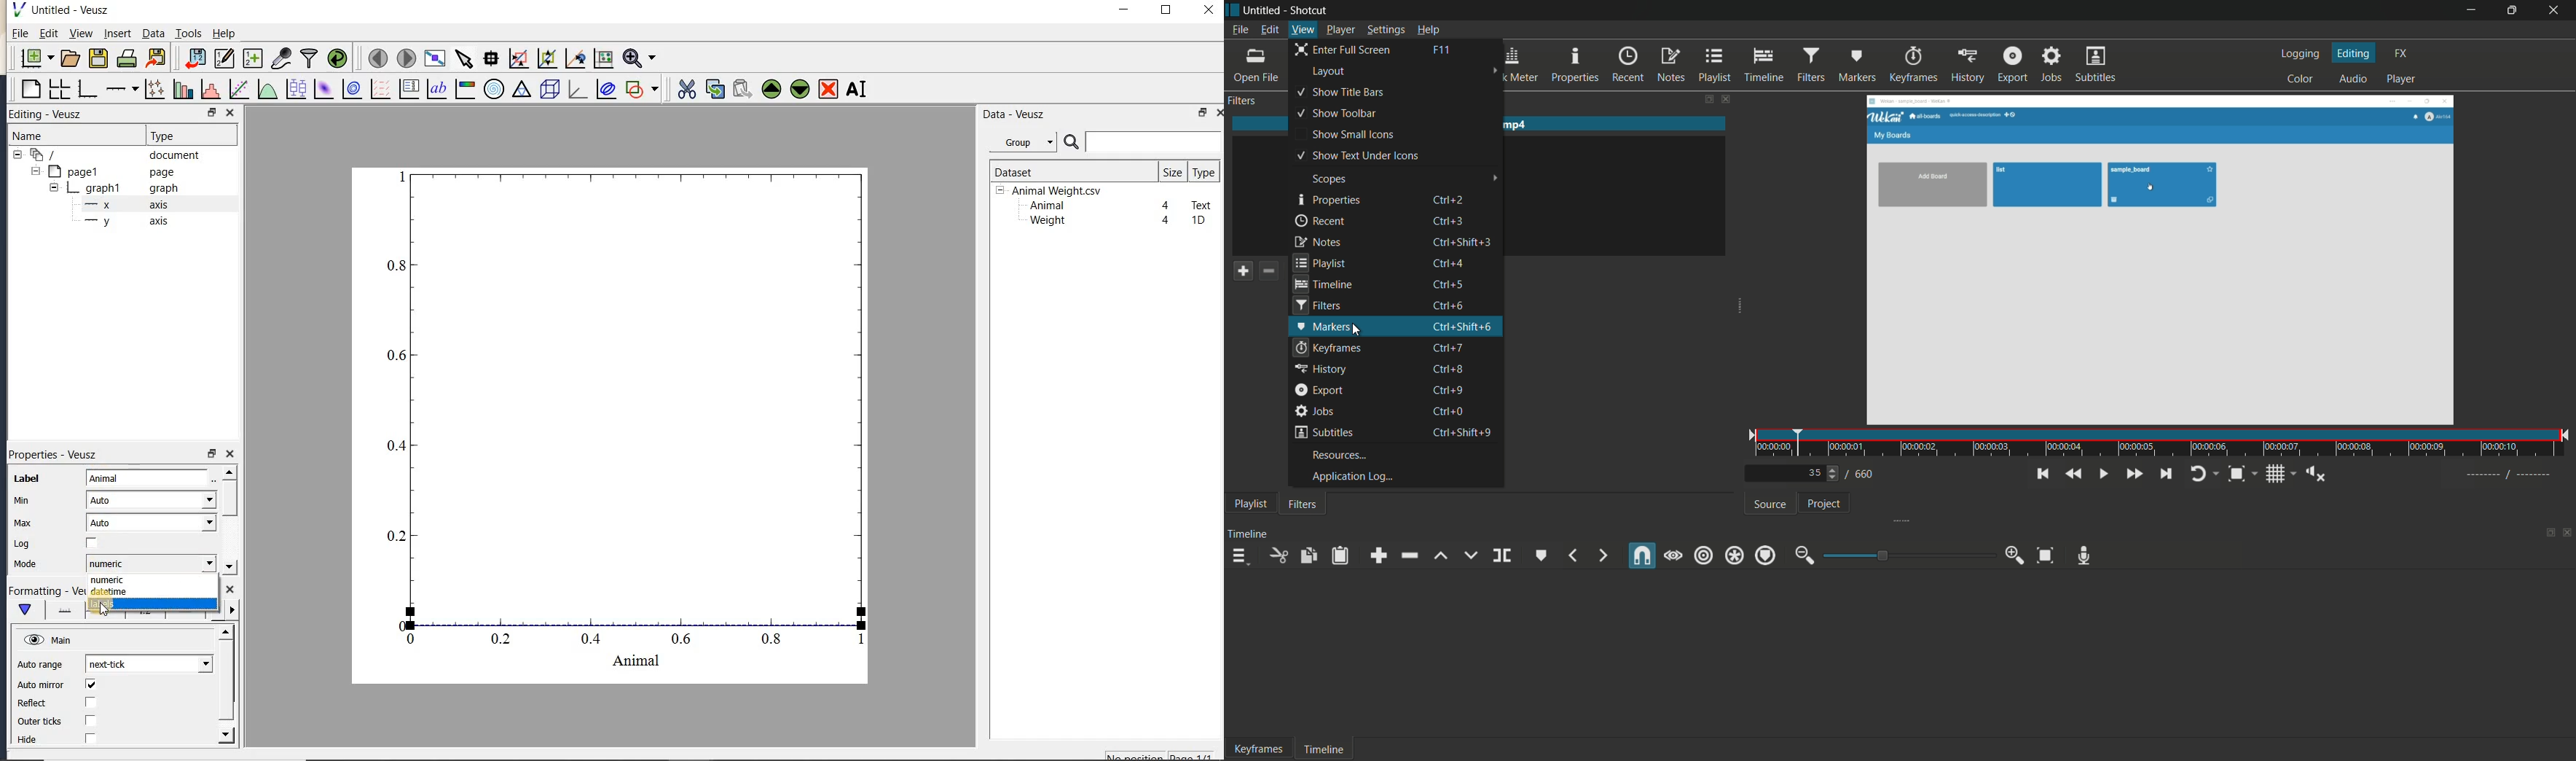  Describe the element at coordinates (1318, 371) in the screenshot. I see `history` at that location.